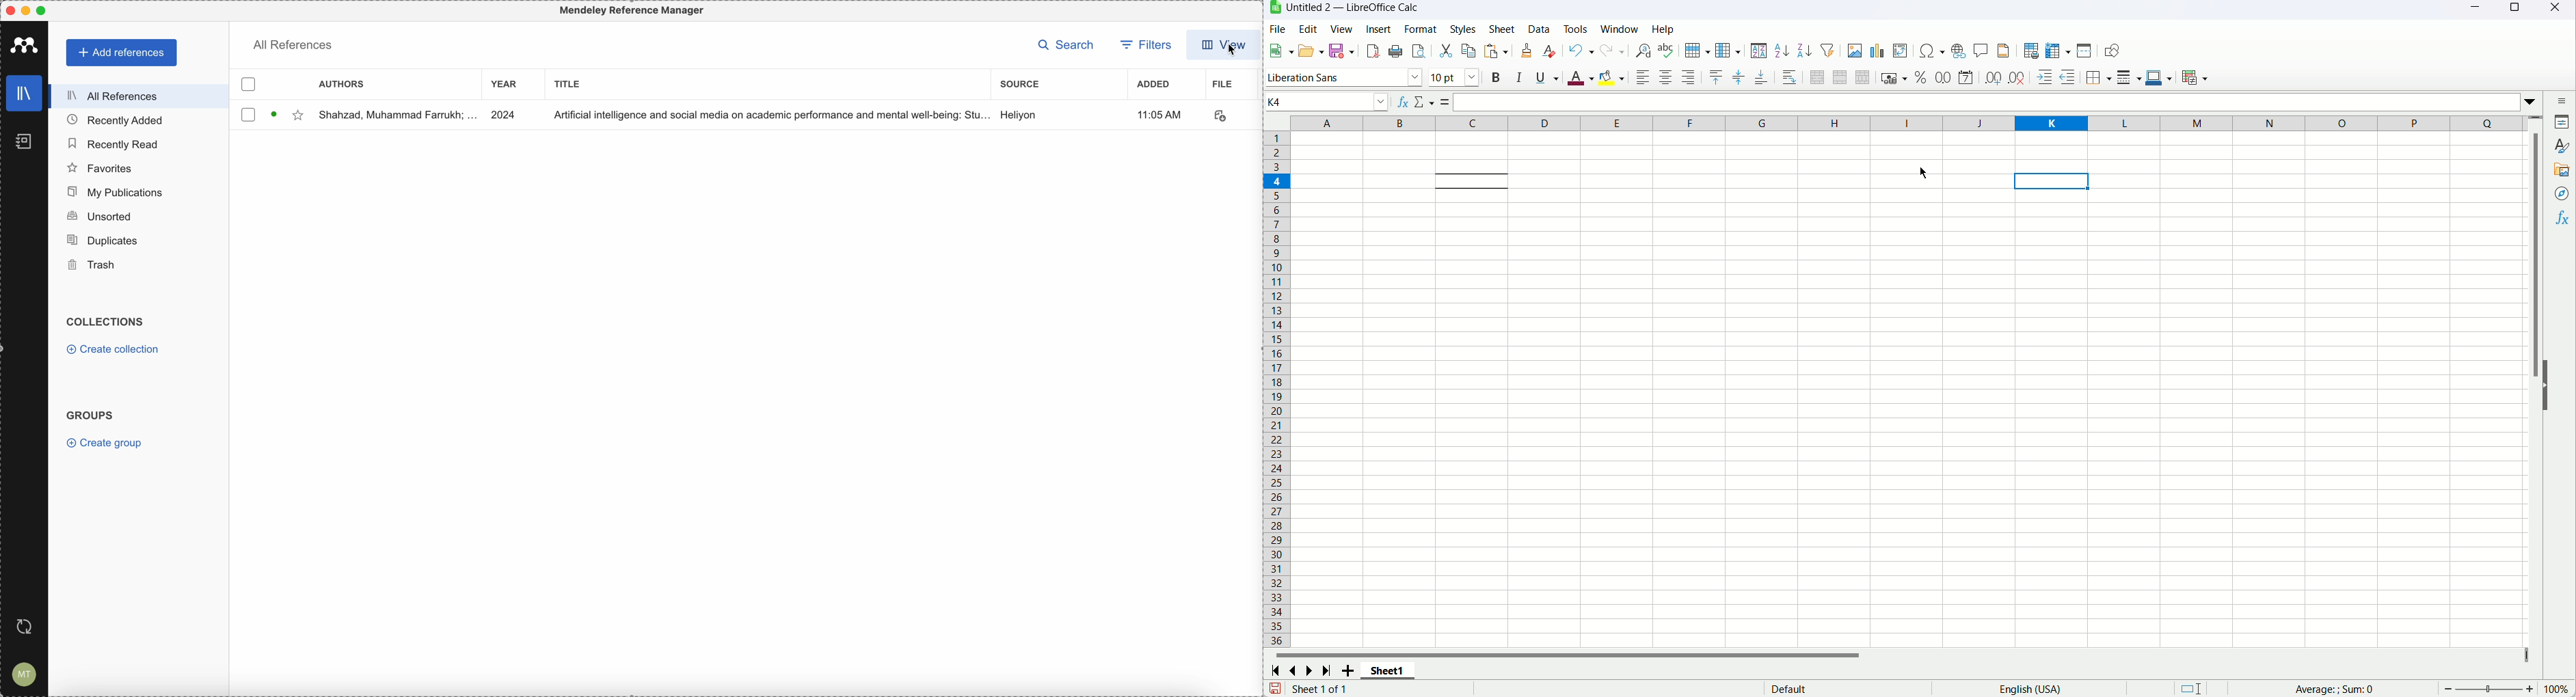 The image size is (2576, 700). Describe the element at coordinates (2197, 77) in the screenshot. I see `conditional` at that location.